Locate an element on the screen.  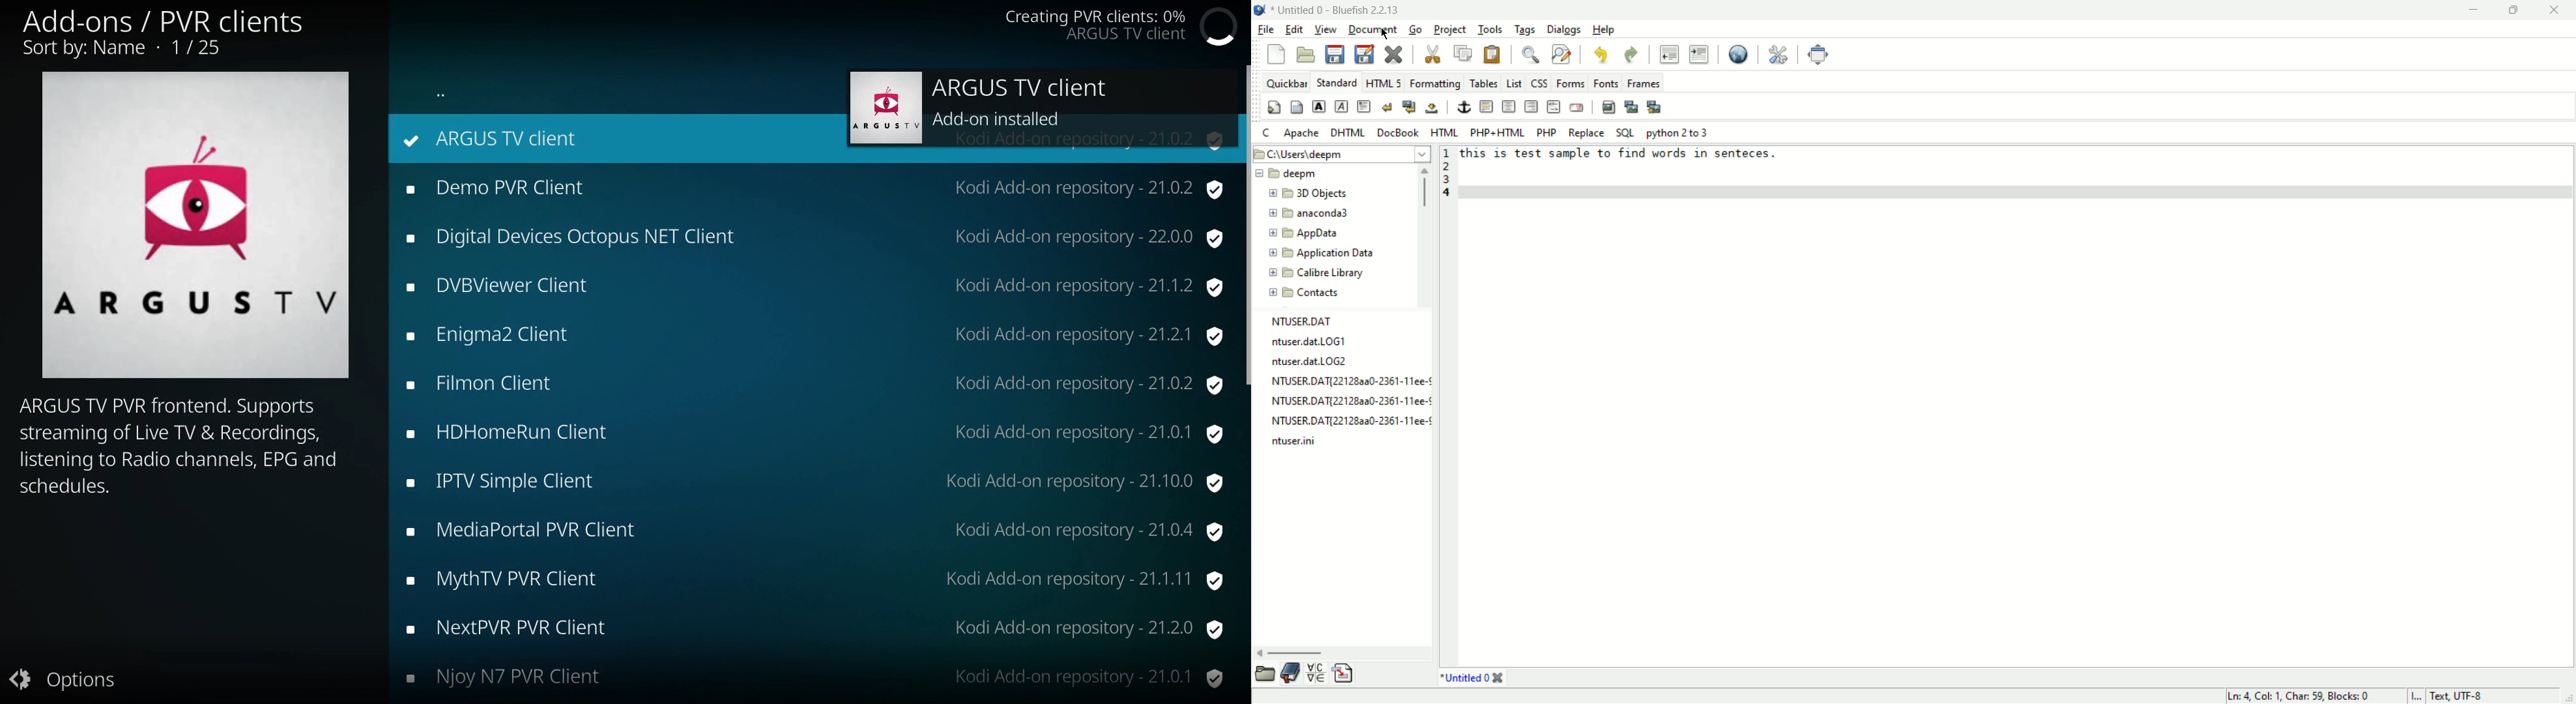
Close tab is located at coordinates (1497, 678).